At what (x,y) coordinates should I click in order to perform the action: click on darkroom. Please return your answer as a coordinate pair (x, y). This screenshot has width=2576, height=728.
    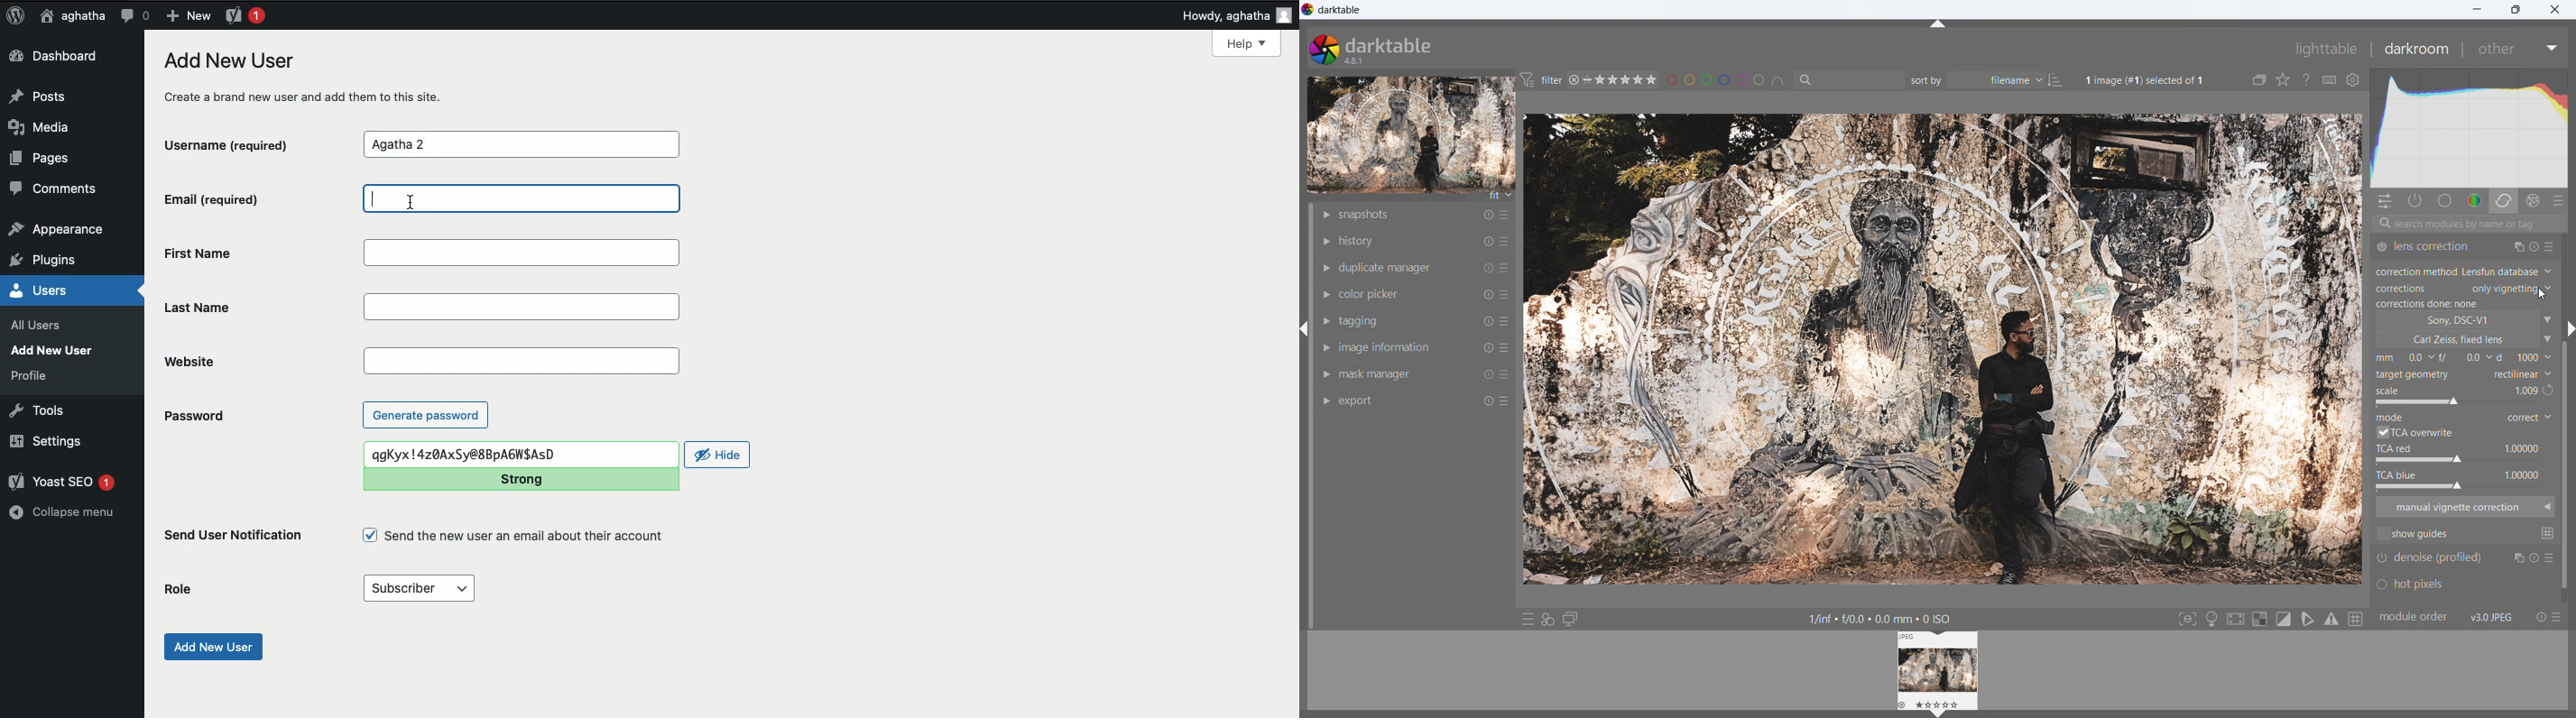
    Looking at the image, I should click on (2416, 49).